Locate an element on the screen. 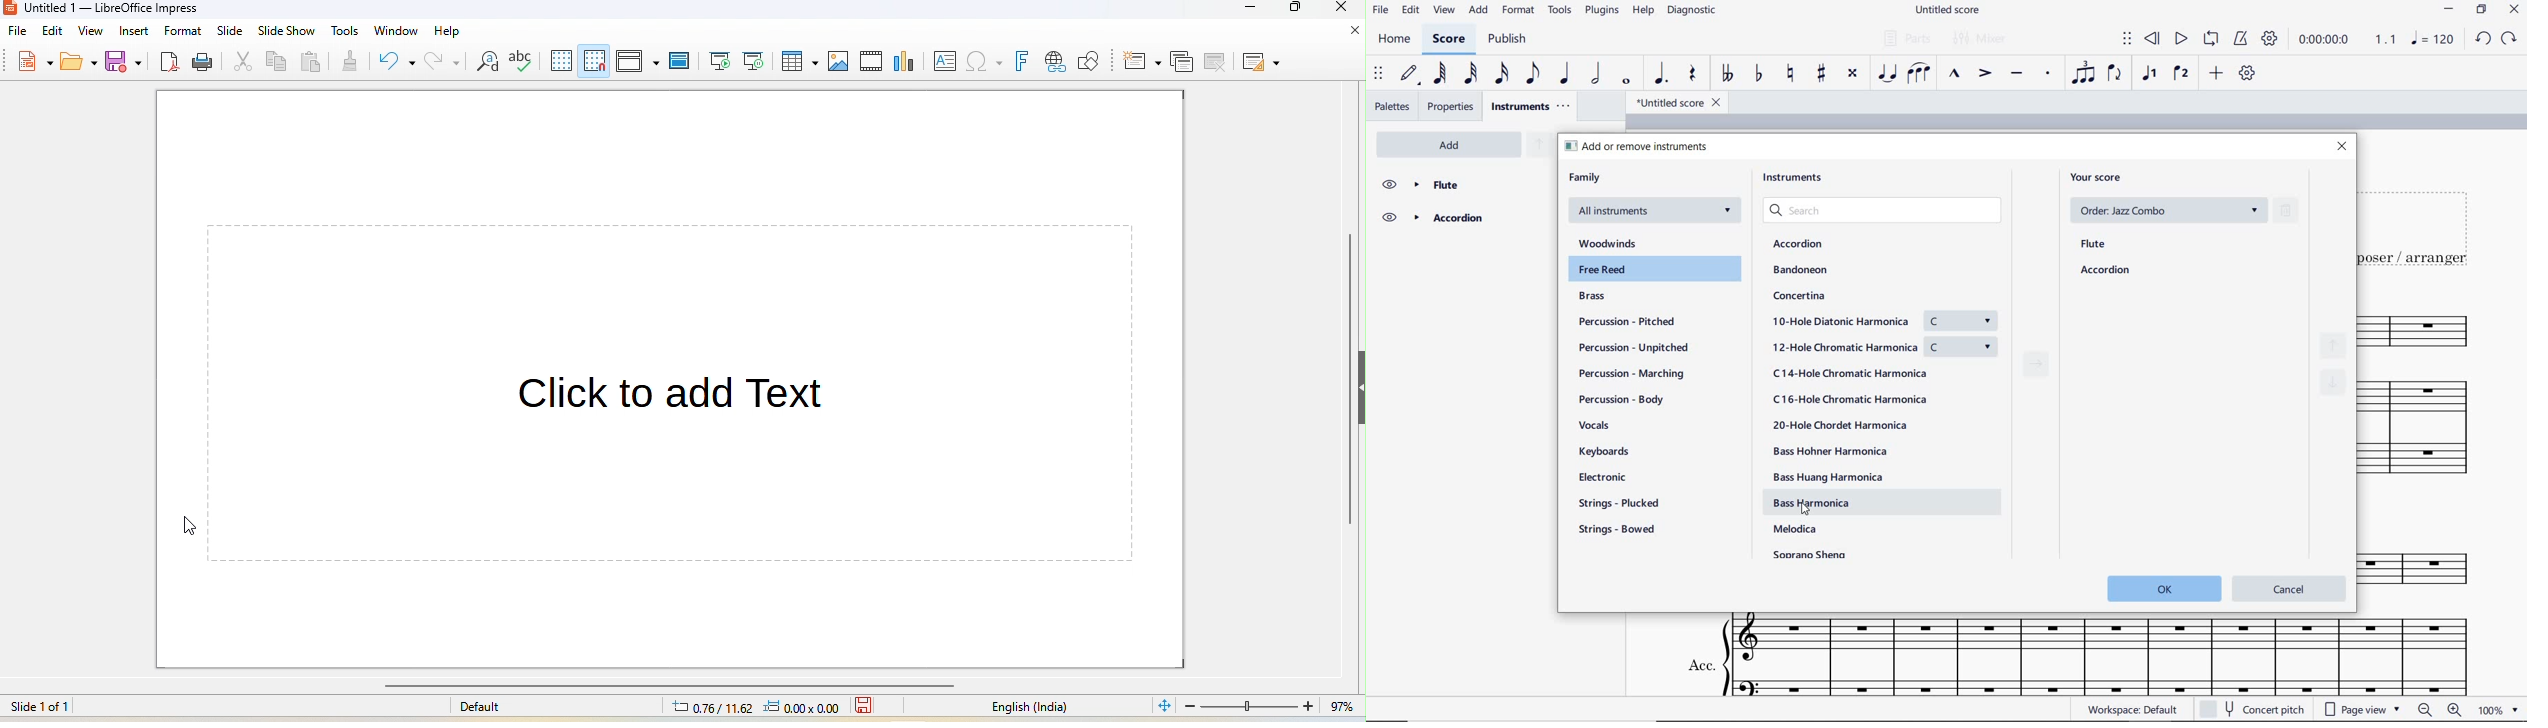 Image resolution: width=2548 pixels, height=728 pixels. delete slide is located at coordinates (1215, 61).